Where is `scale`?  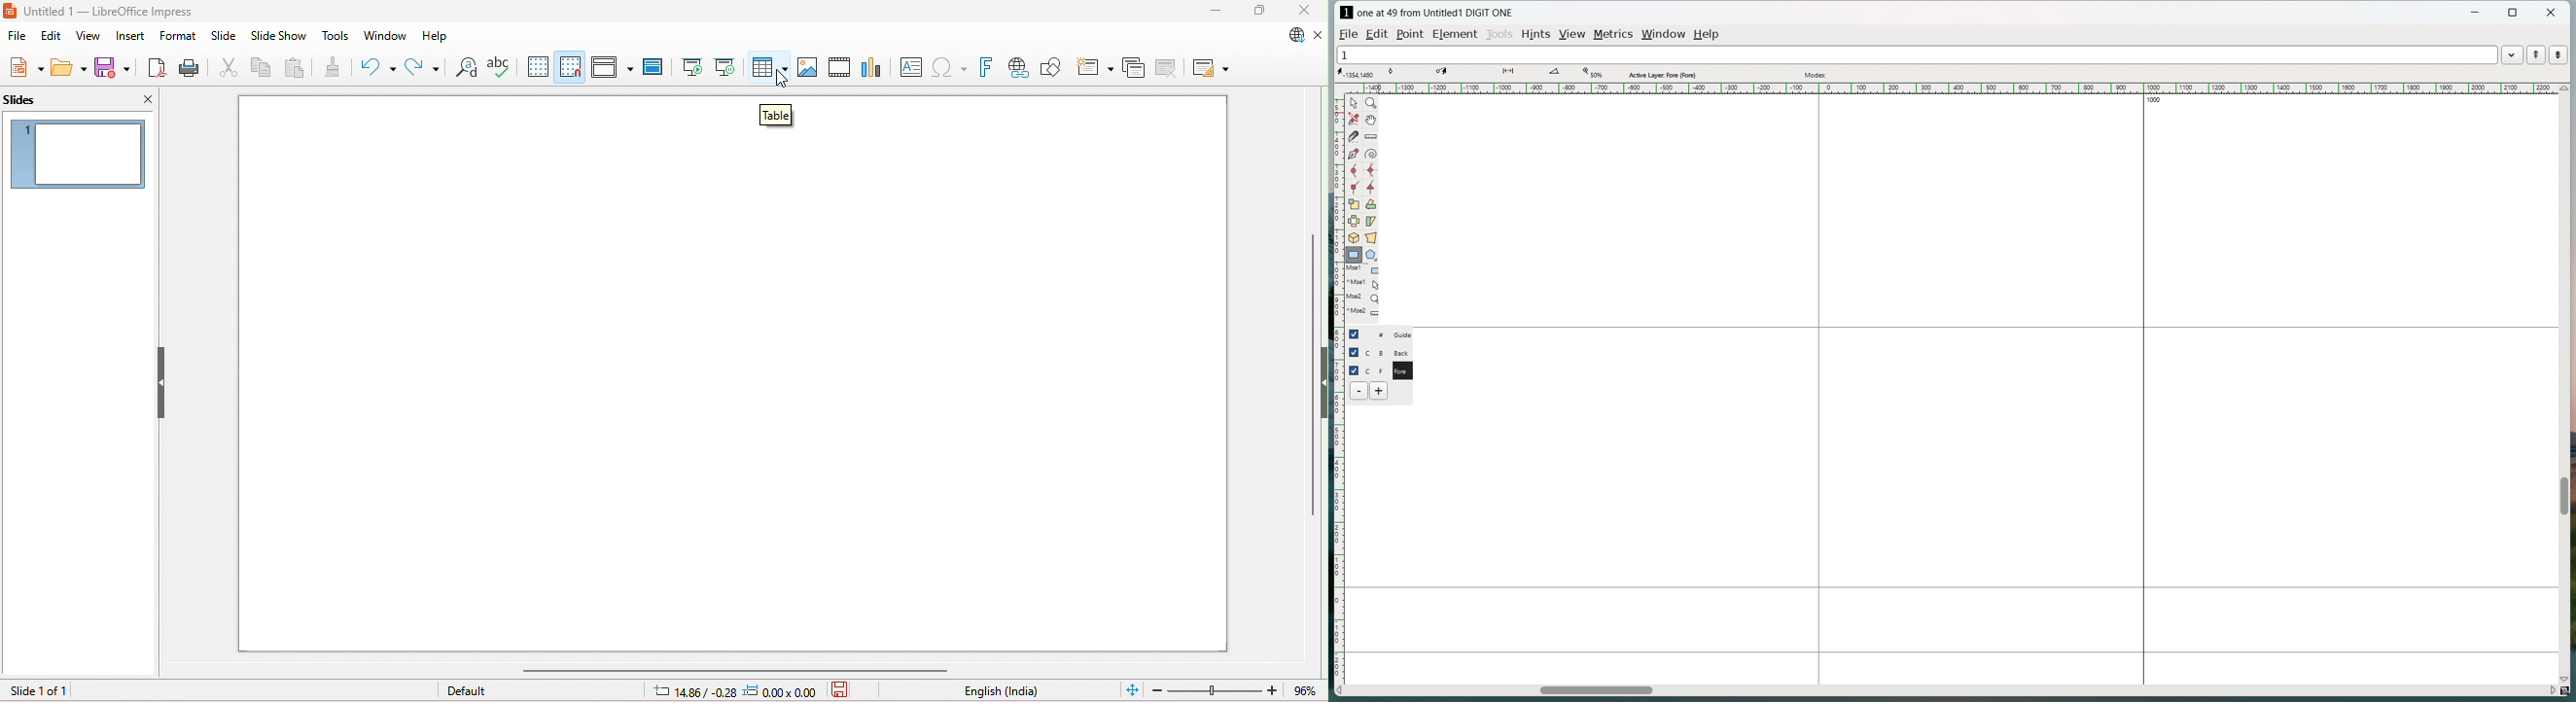 scale is located at coordinates (1354, 203).